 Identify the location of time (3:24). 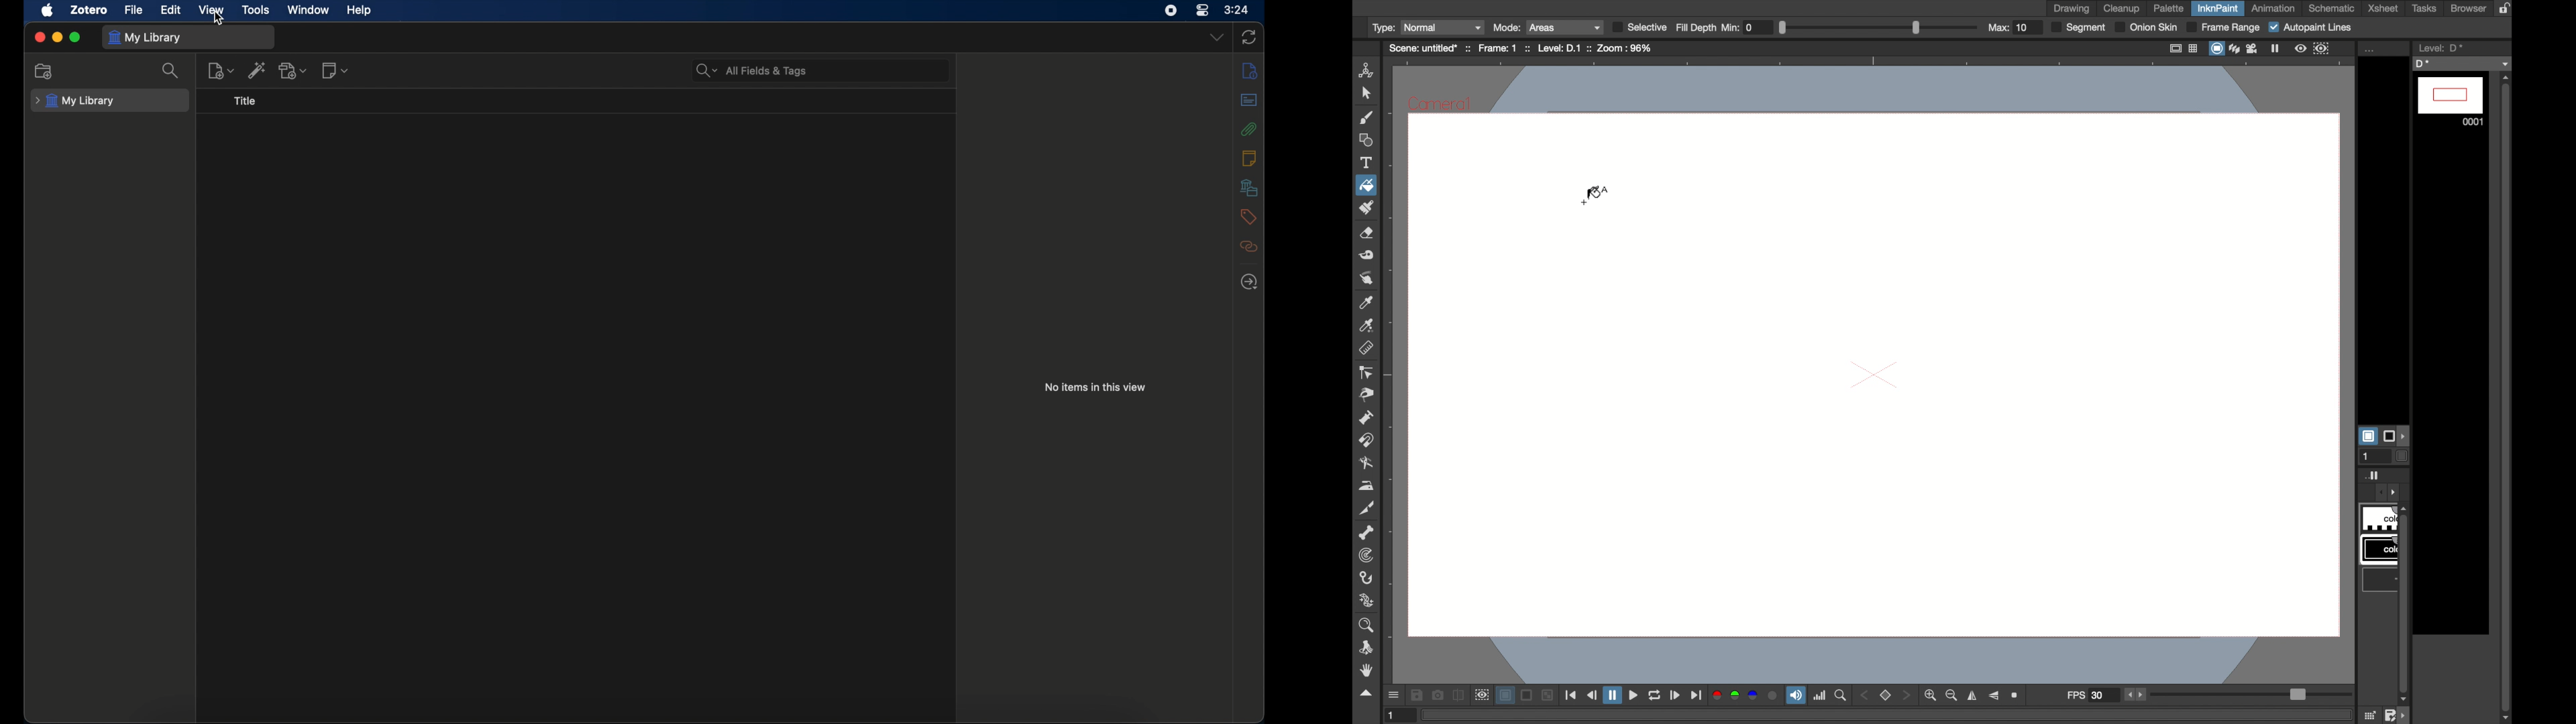
(1236, 9).